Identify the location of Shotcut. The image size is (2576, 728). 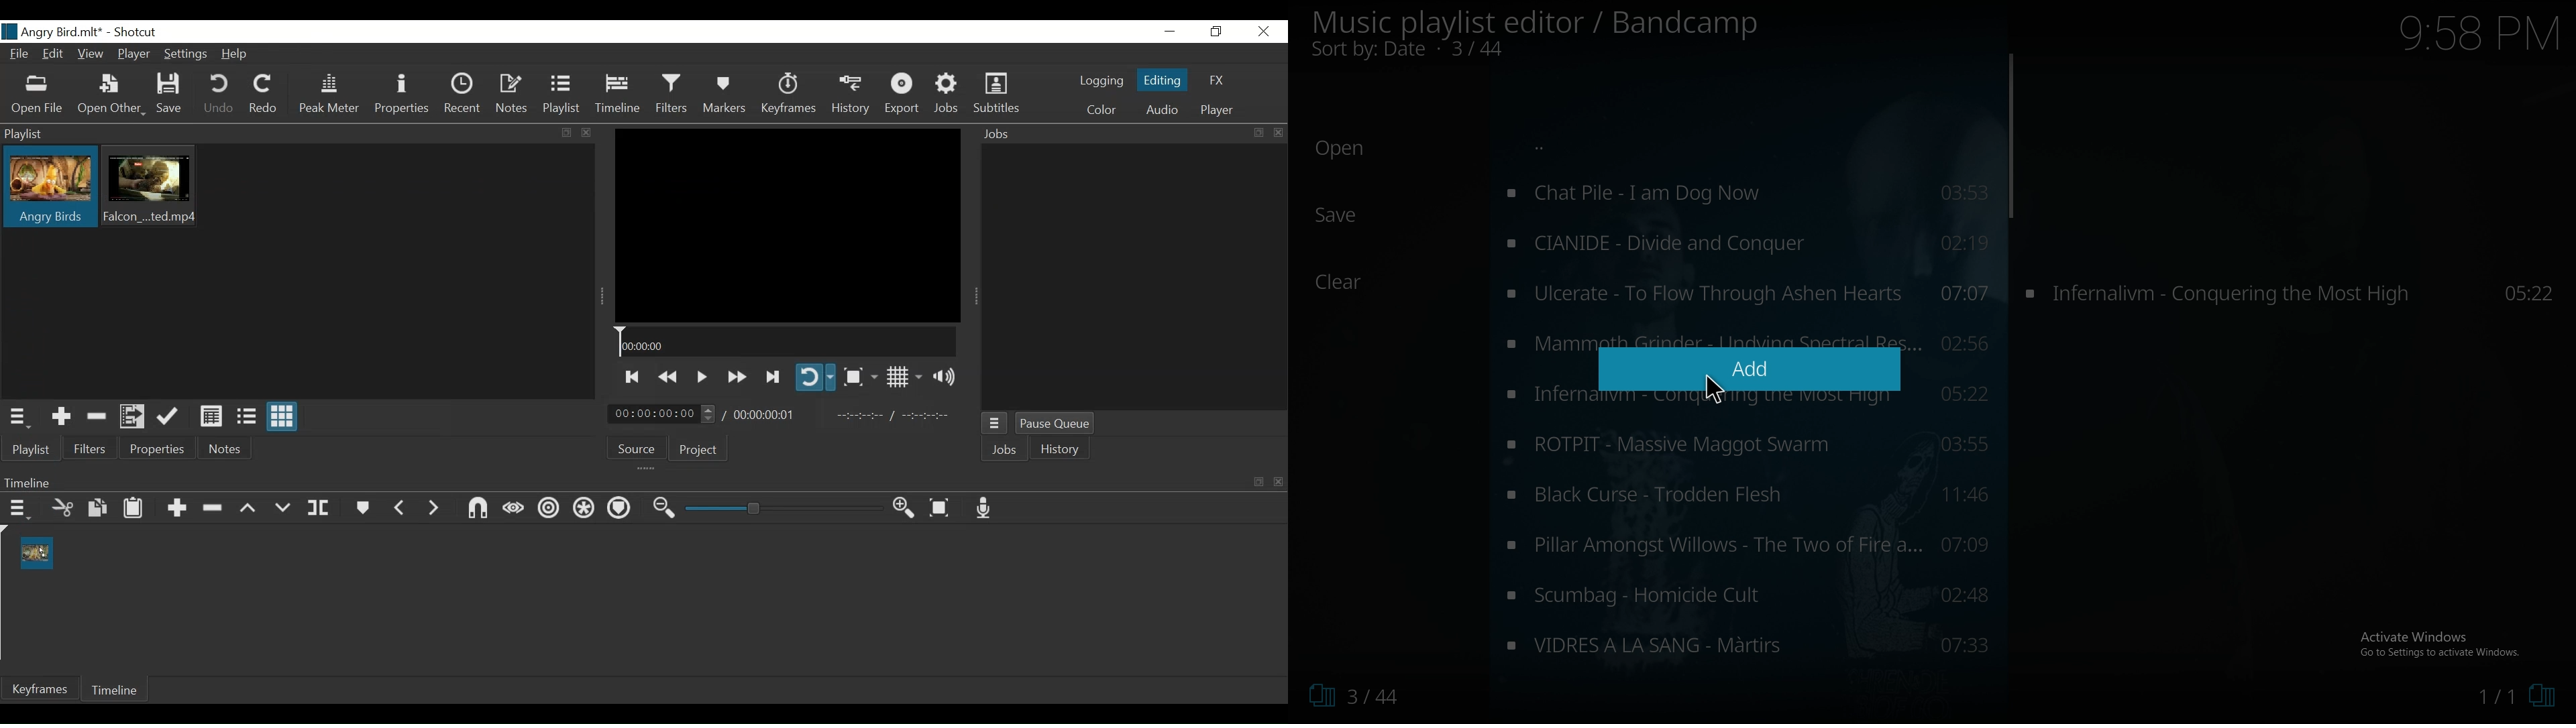
(134, 32).